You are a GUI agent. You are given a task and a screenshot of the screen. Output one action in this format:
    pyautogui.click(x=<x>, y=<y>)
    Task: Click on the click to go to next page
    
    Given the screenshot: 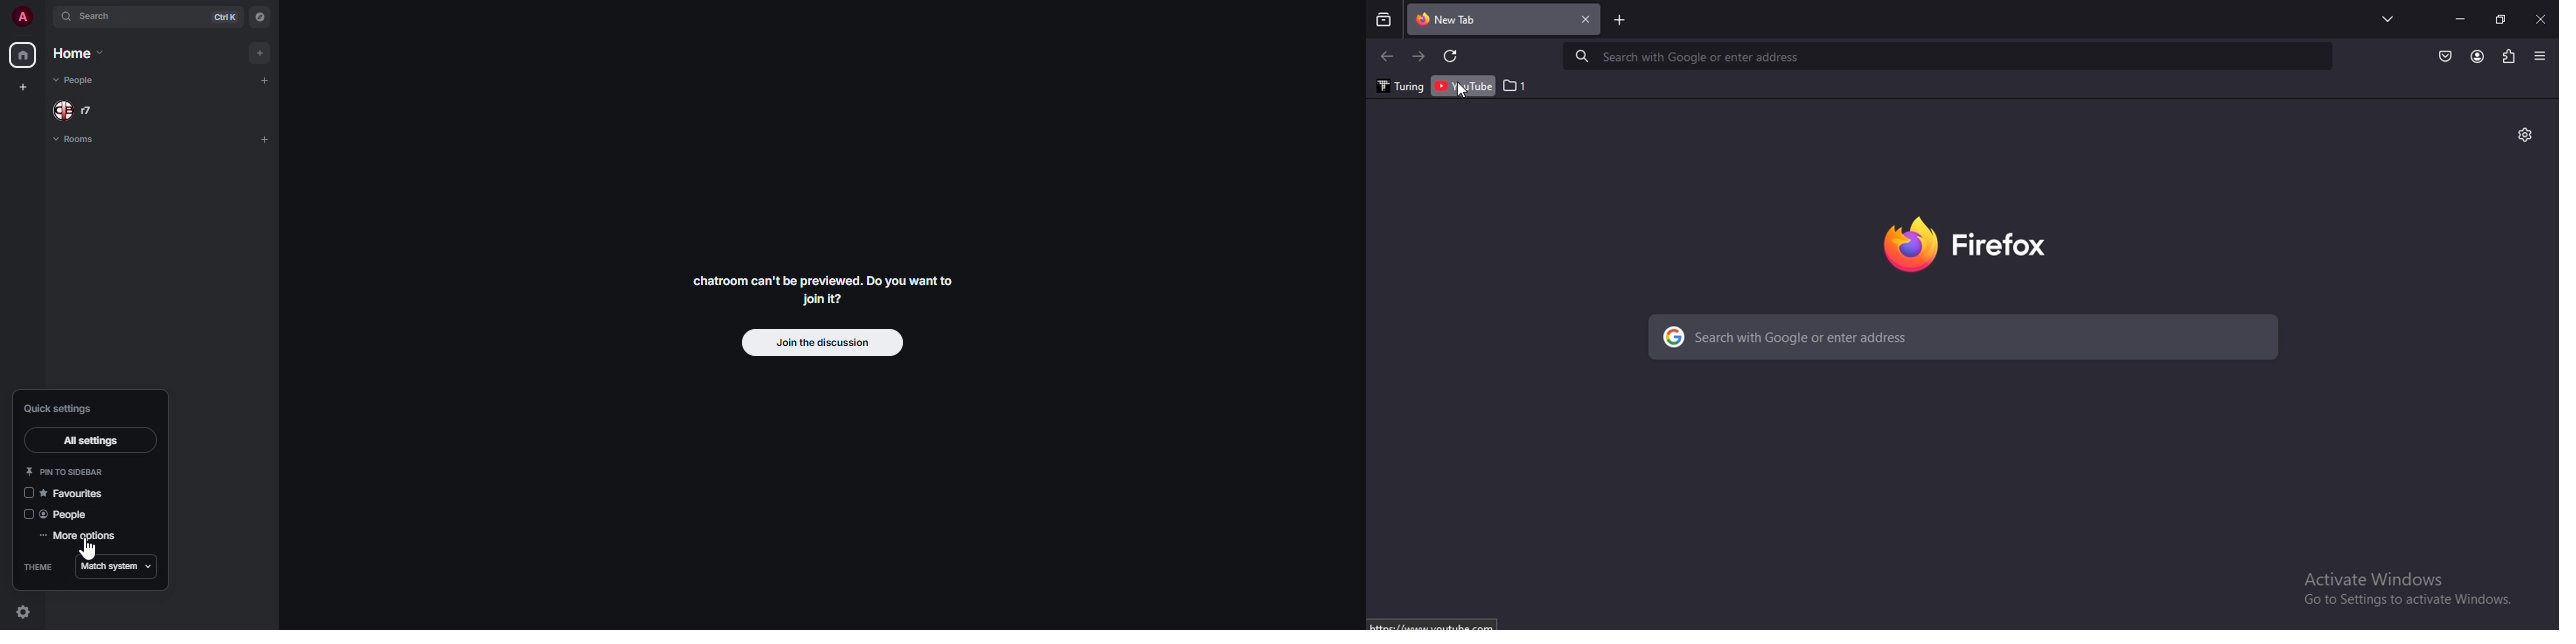 What is the action you would take?
    pyautogui.click(x=1419, y=56)
    